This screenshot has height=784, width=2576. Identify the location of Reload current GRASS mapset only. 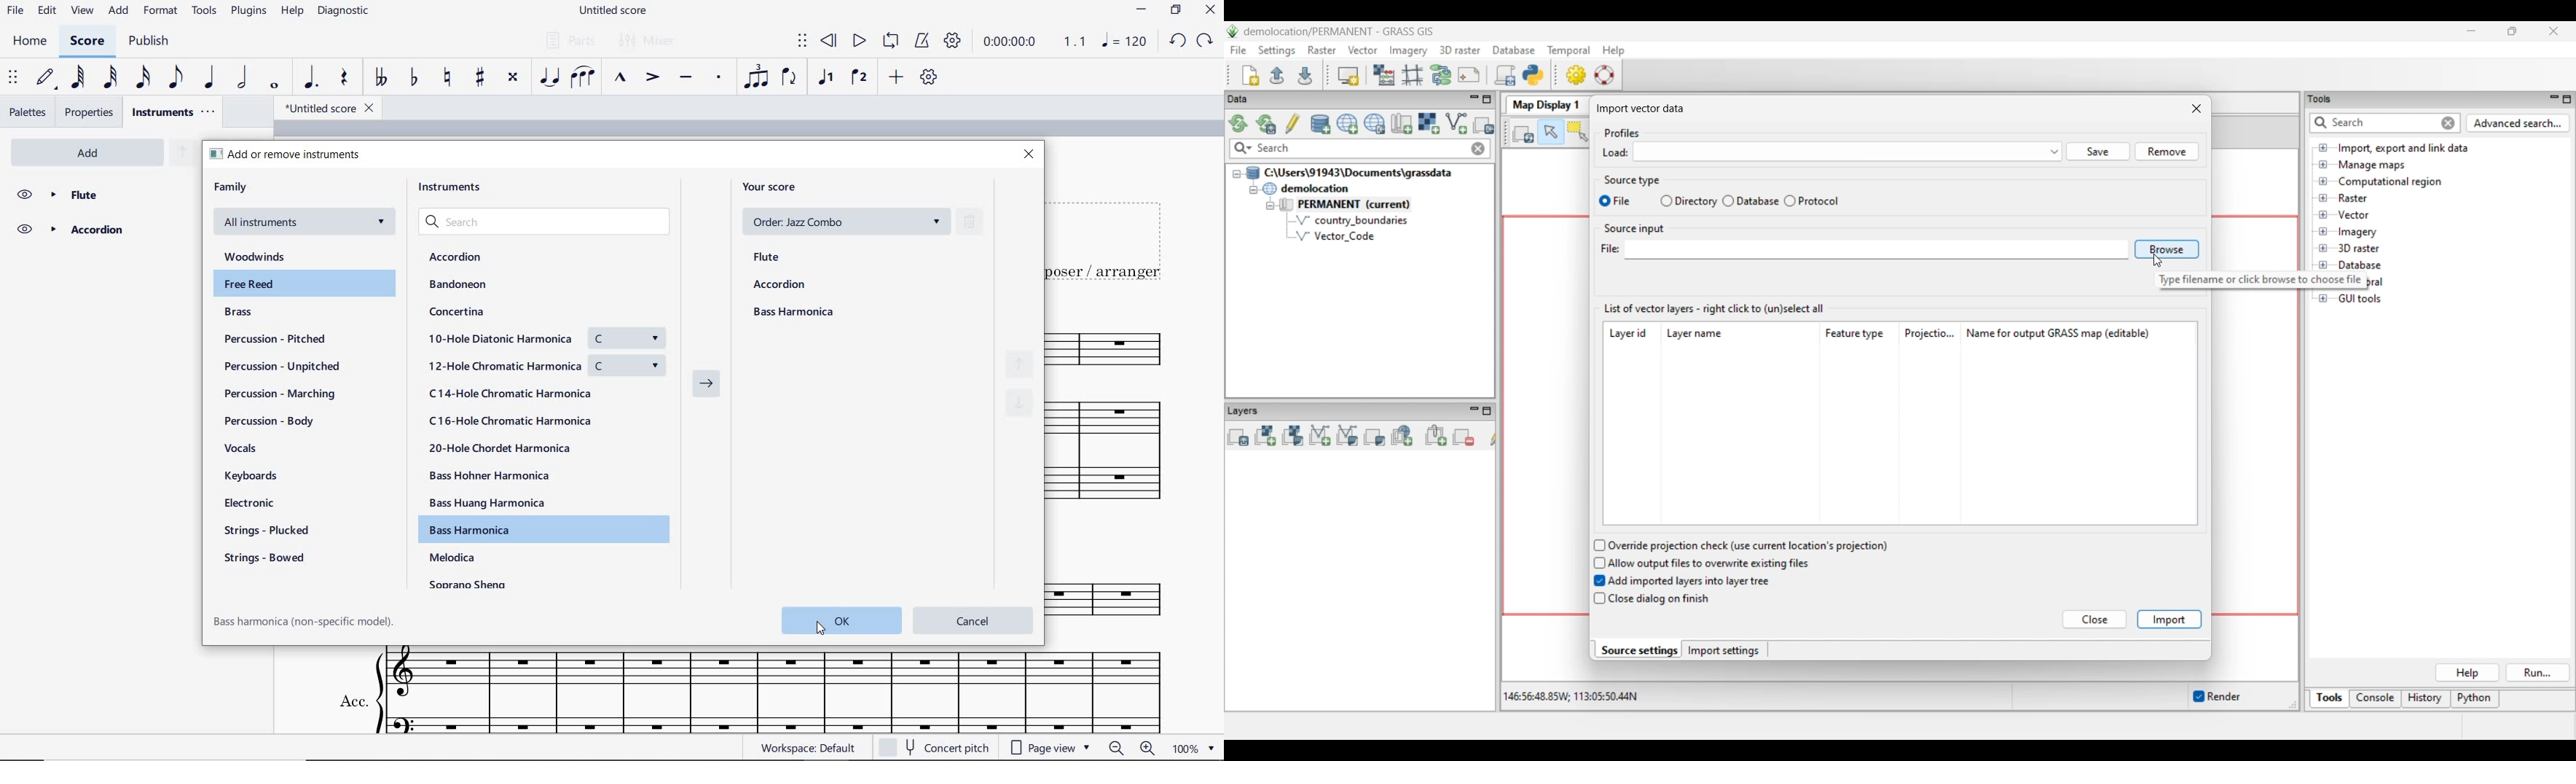
(1266, 124).